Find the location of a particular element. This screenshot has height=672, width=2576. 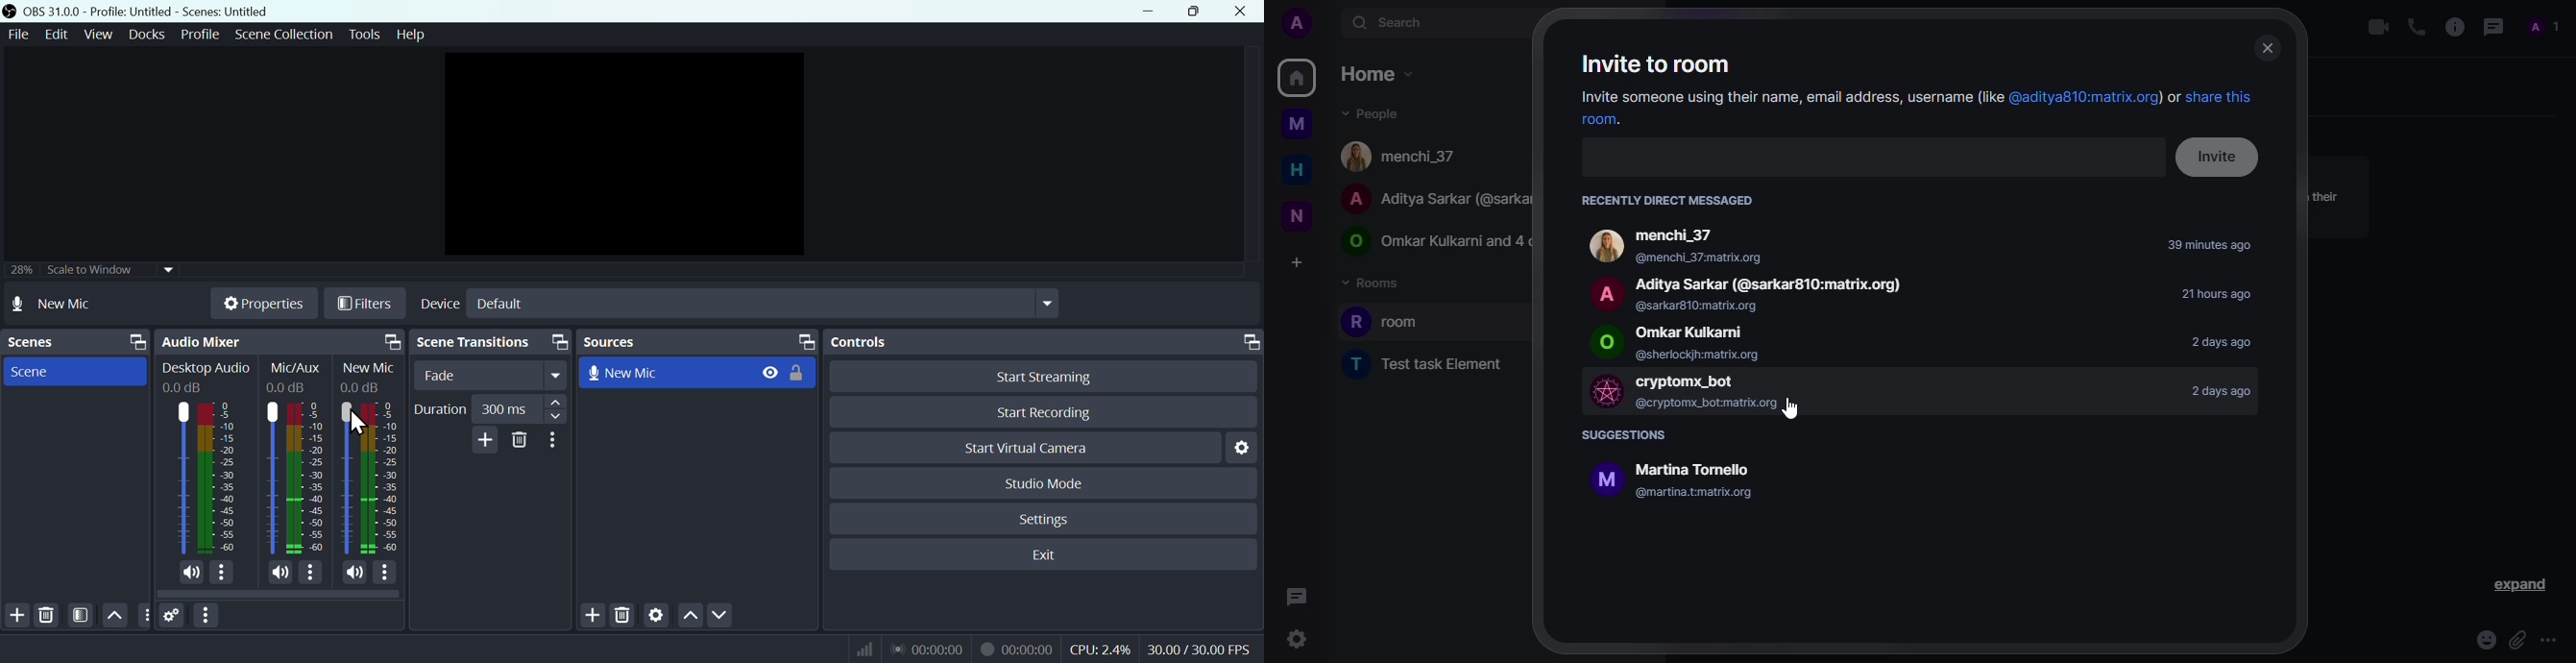

New Mic is located at coordinates (370, 368).